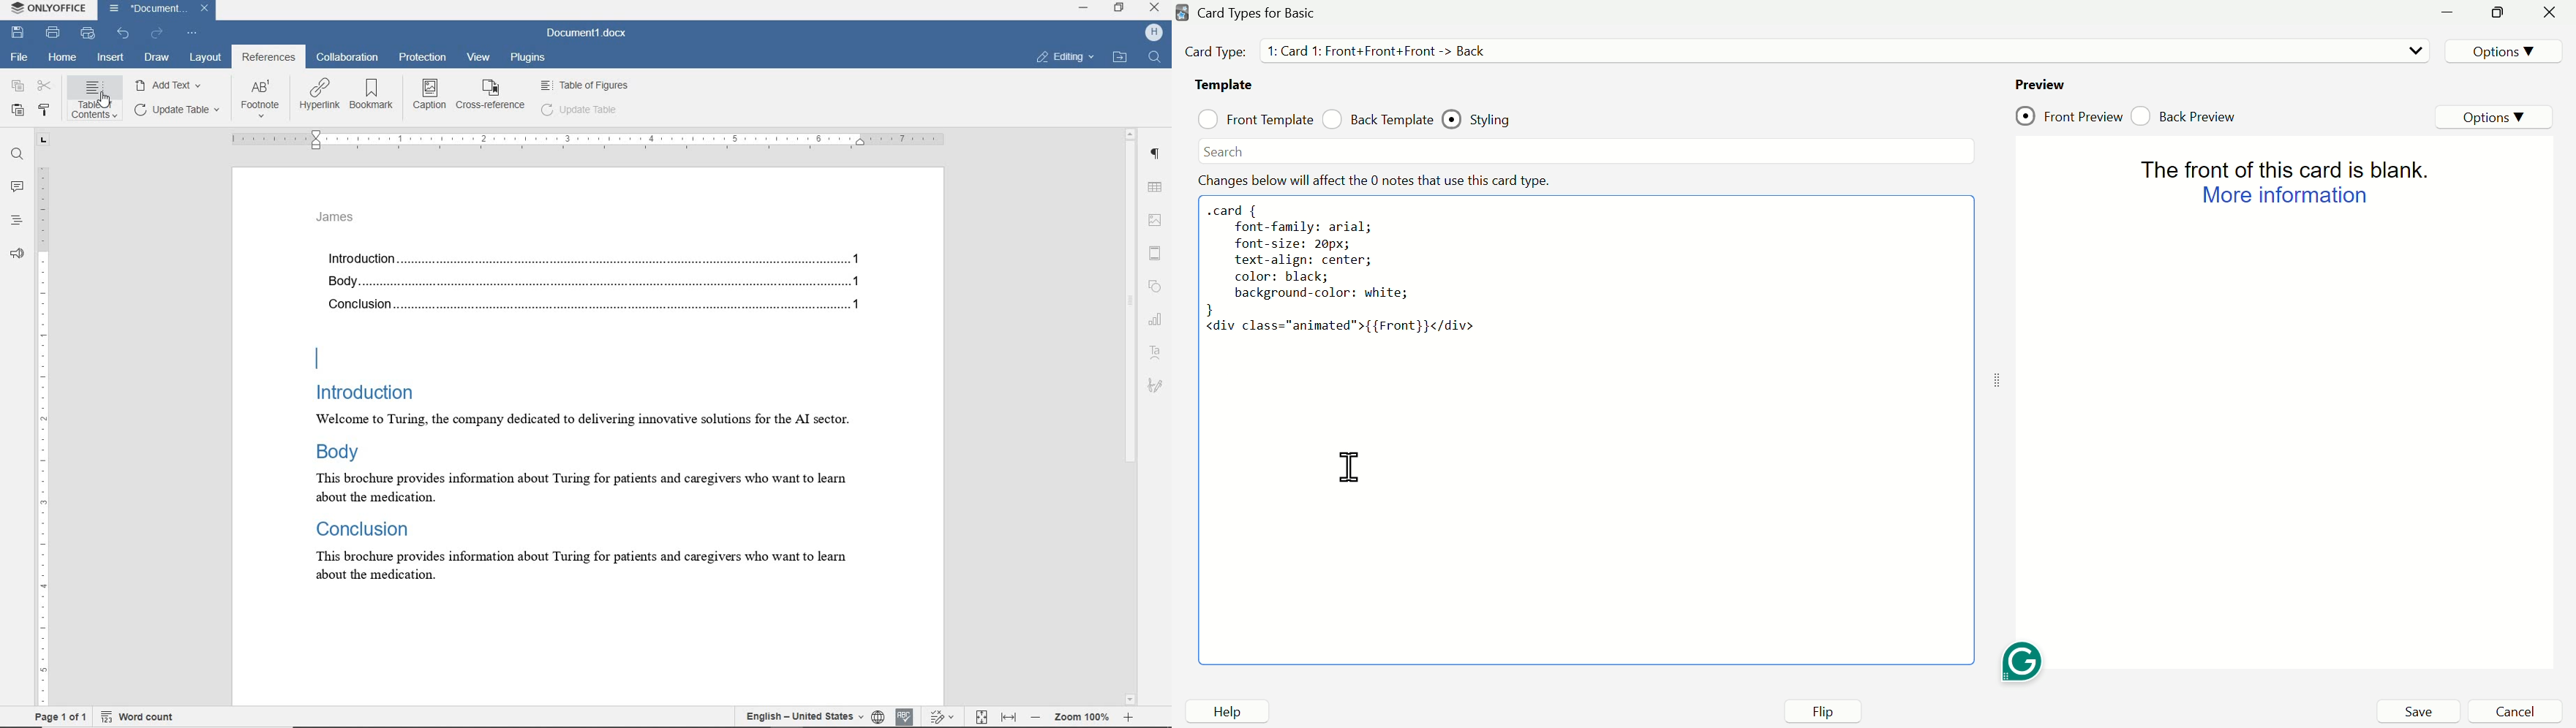 The image size is (2576, 728). What do you see at coordinates (105, 100) in the screenshot?
I see `cursor` at bounding box center [105, 100].